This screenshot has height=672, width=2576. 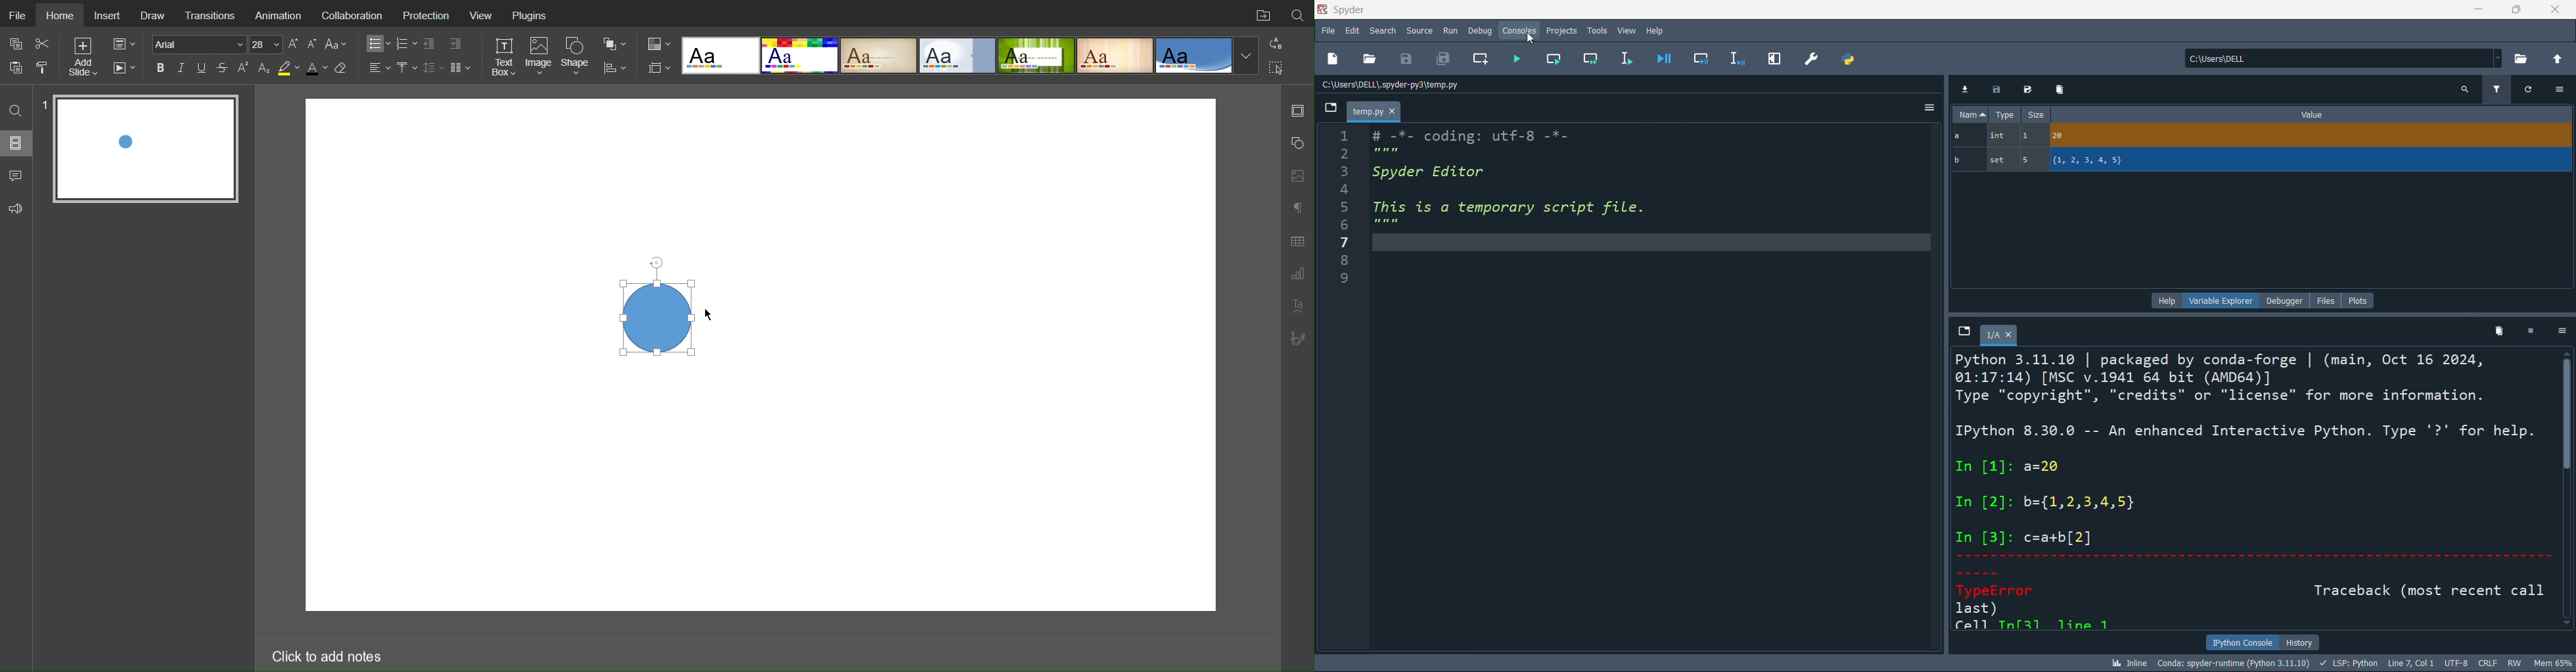 What do you see at coordinates (1999, 337) in the screenshot?
I see `1/A ` at bounding box center [1999, 337].